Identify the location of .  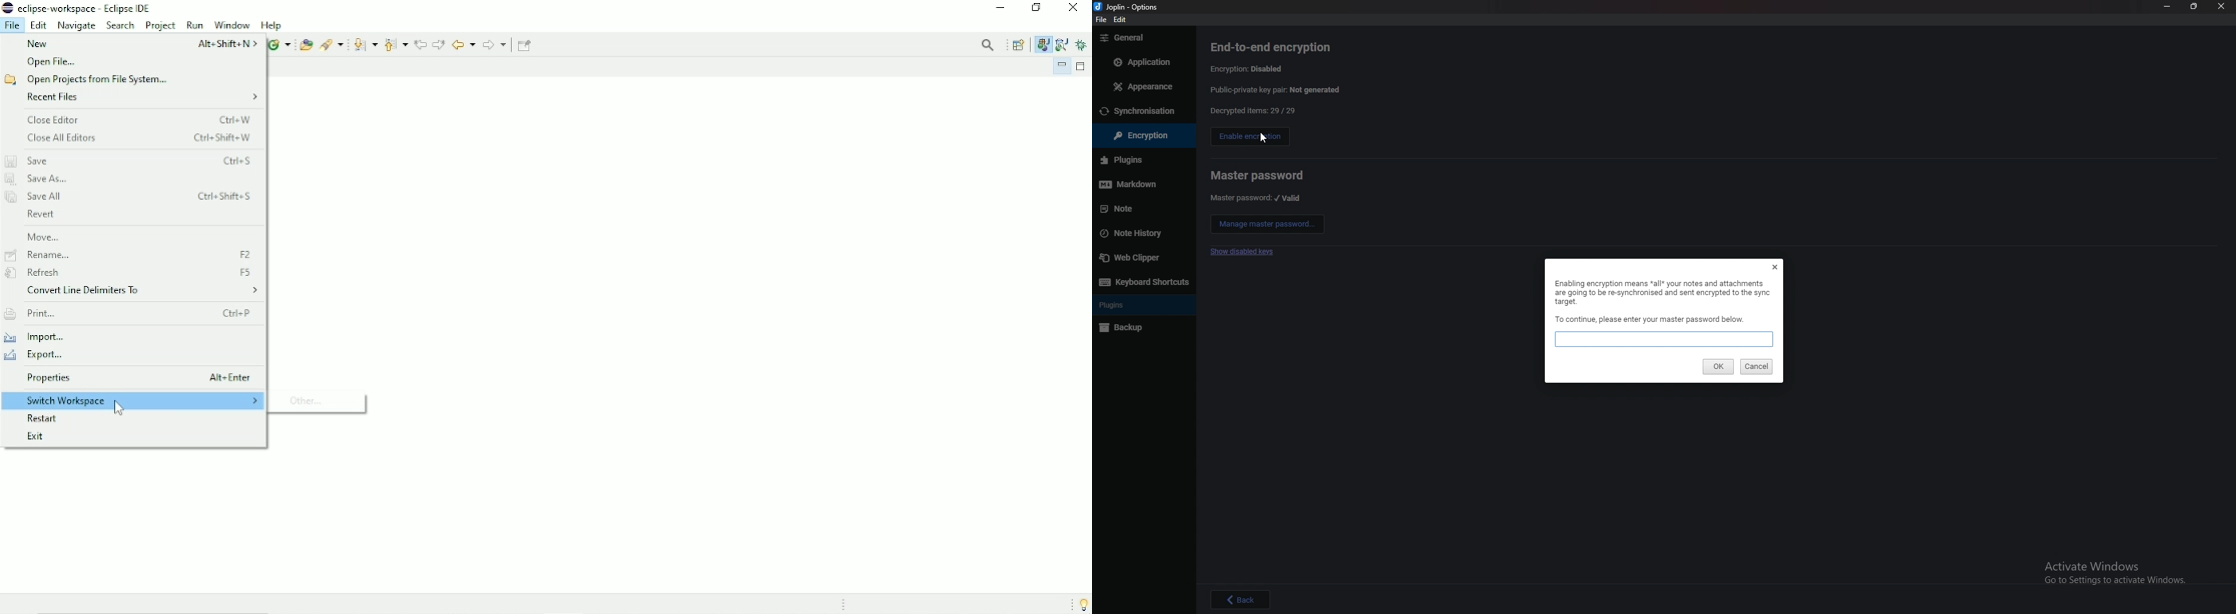
(1142, 61).